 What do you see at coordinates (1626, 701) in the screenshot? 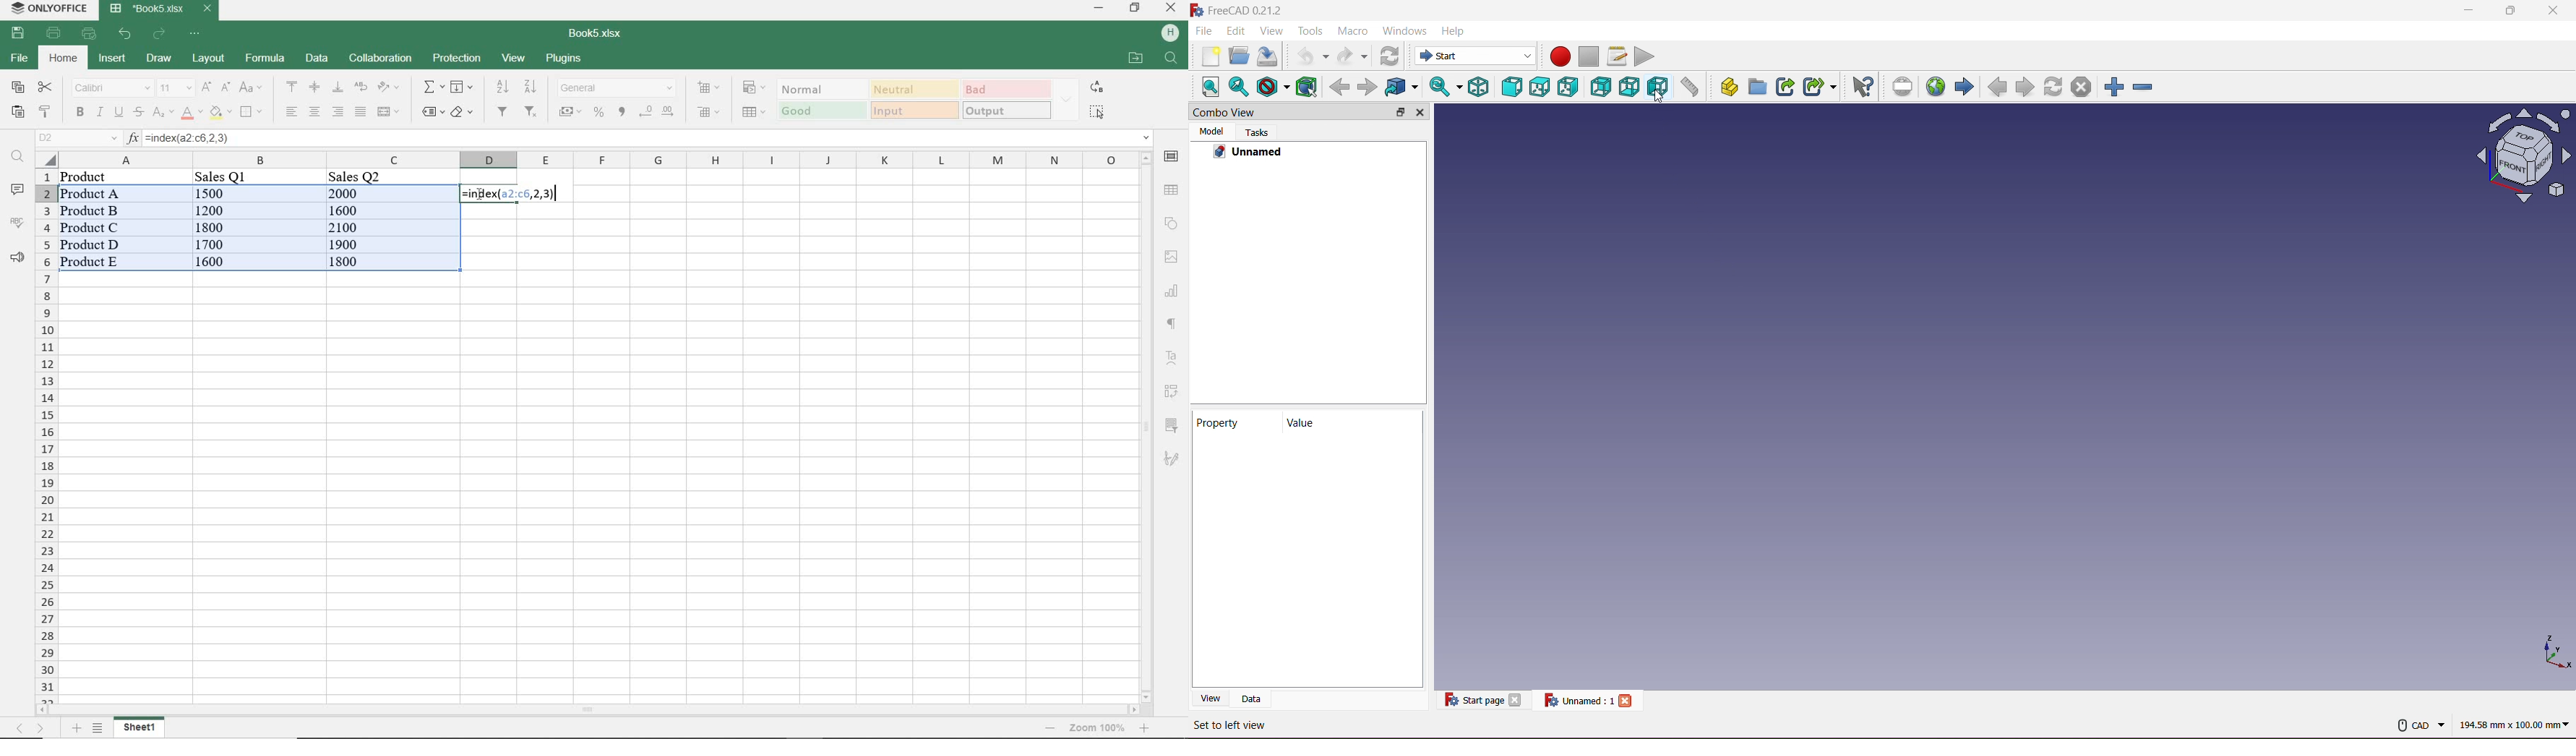
I see `Close` at bounding box center [1626, 701].